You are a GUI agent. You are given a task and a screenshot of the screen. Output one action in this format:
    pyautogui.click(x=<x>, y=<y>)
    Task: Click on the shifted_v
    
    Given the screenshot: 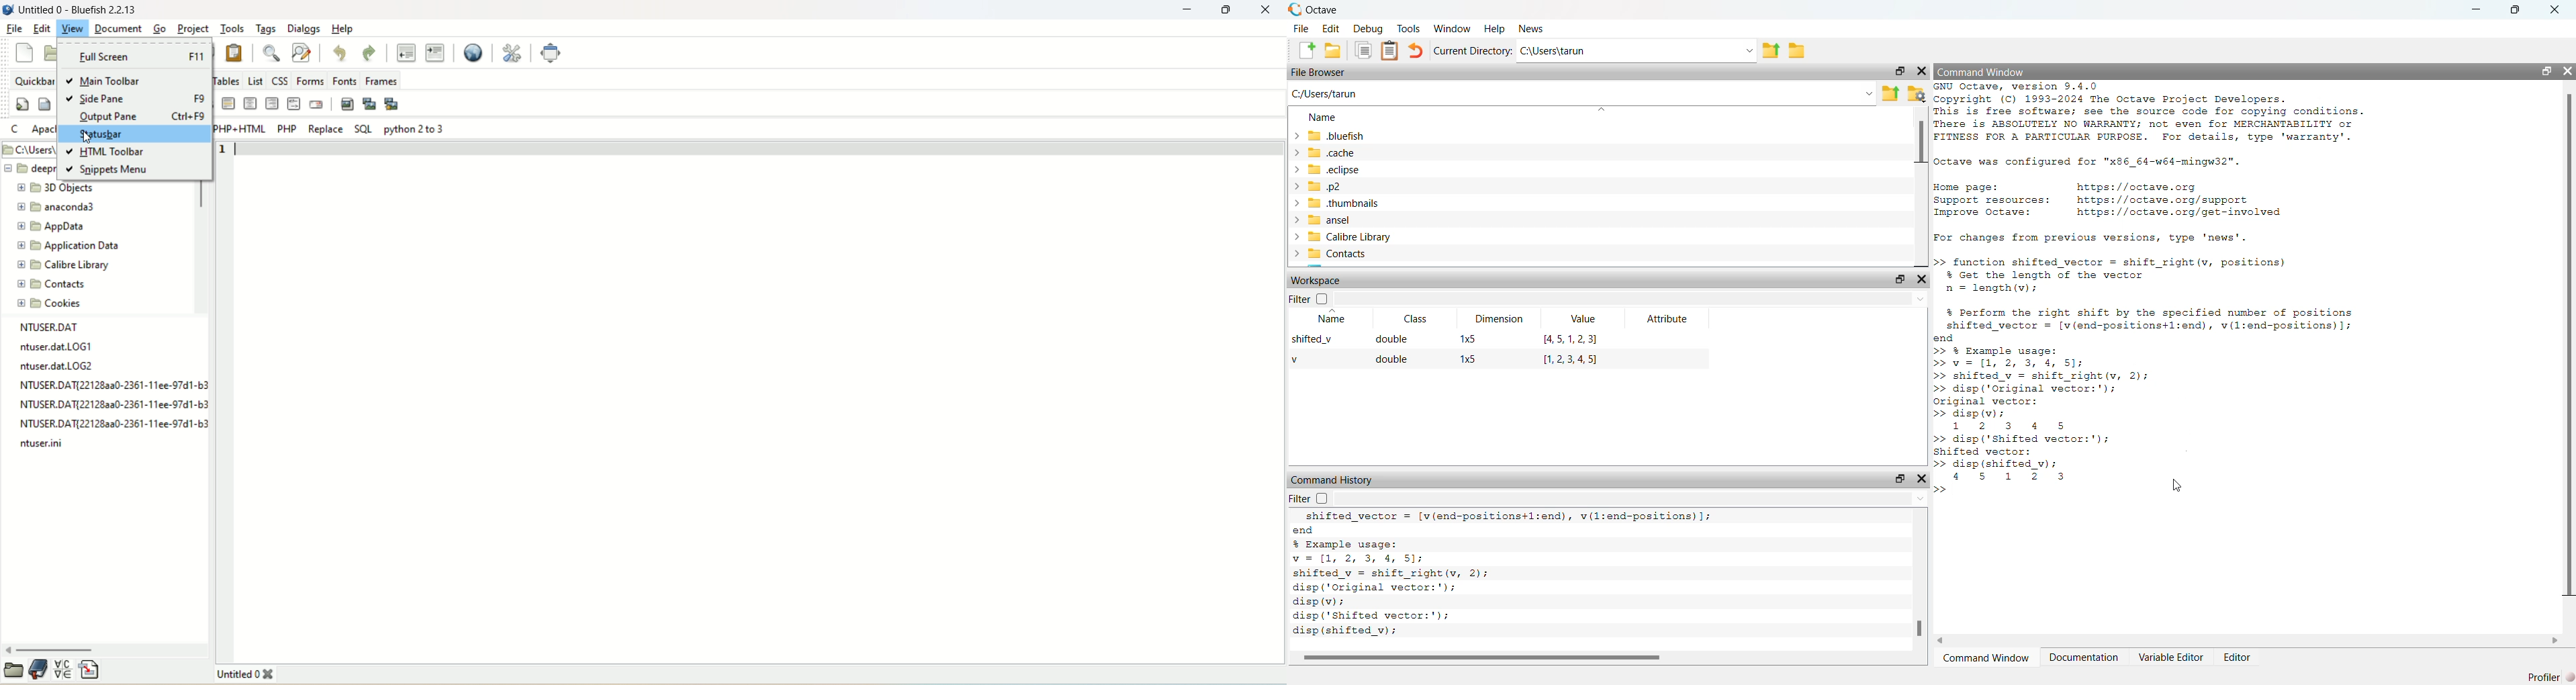 What is the action you would take?
    pyautogui.click(x=1316, y=342)
    